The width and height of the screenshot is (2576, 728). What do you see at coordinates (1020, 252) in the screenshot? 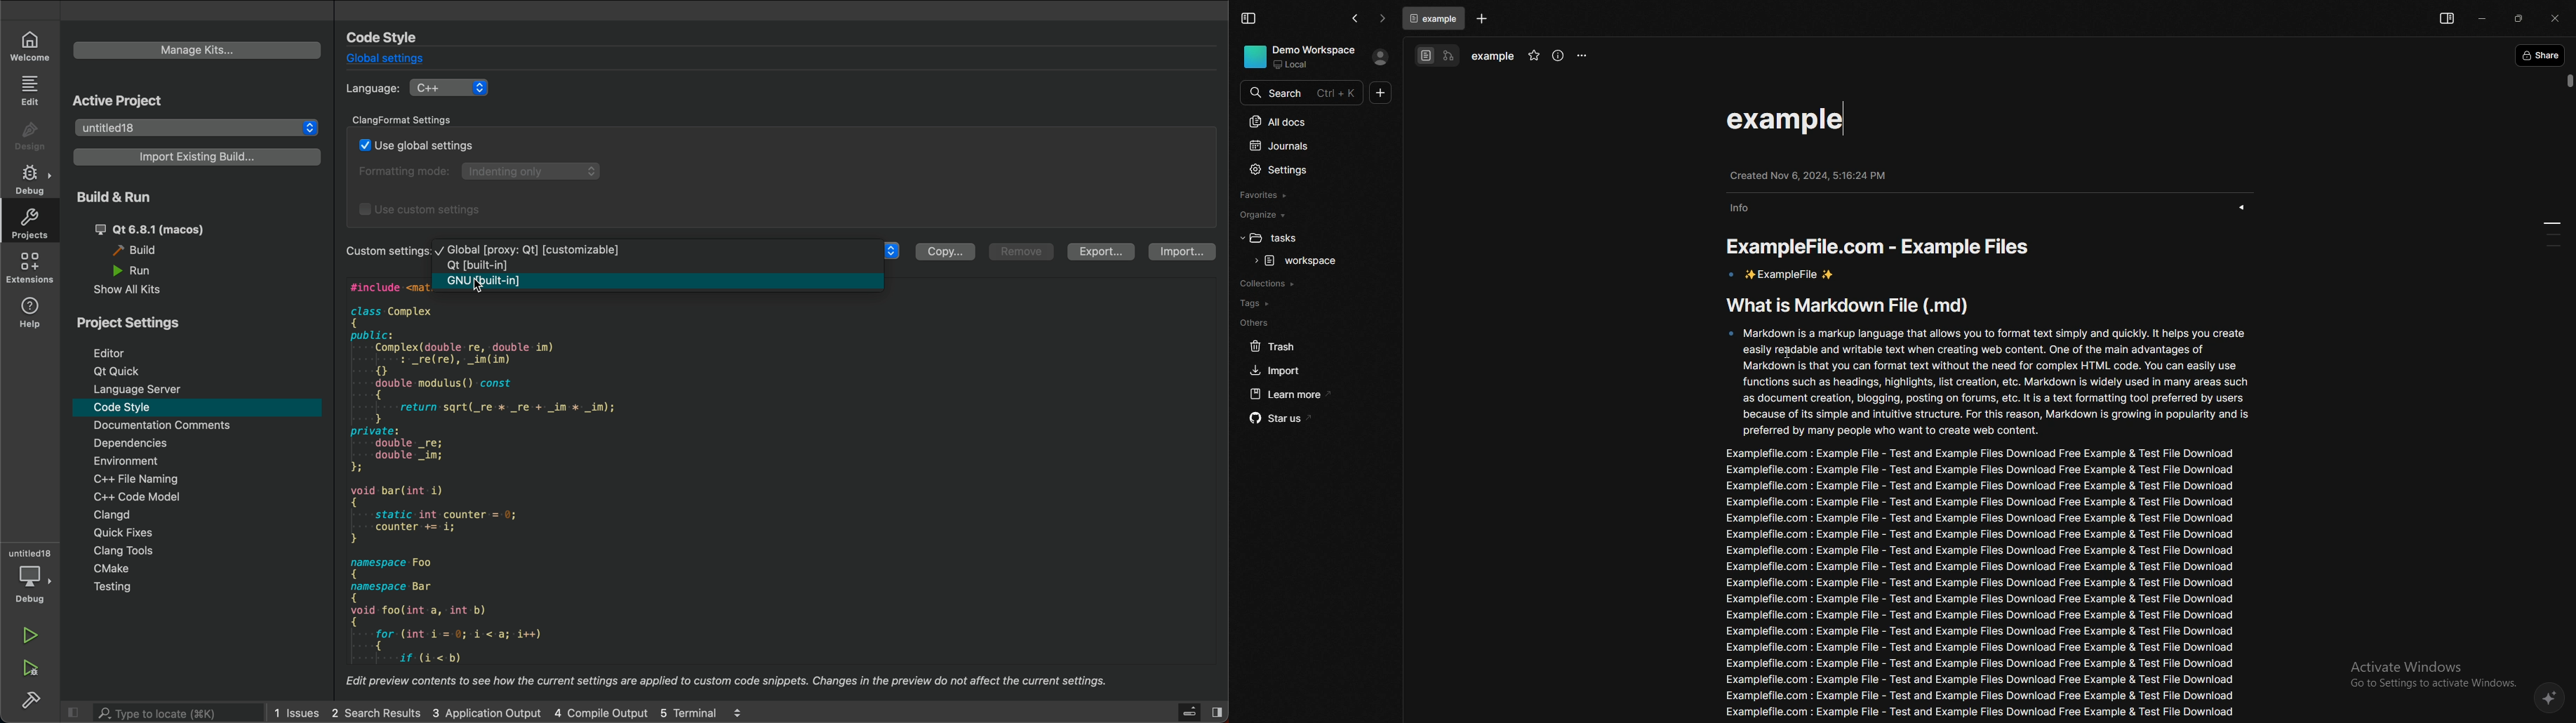
I see `remove` at bounding box center [1020, 252].